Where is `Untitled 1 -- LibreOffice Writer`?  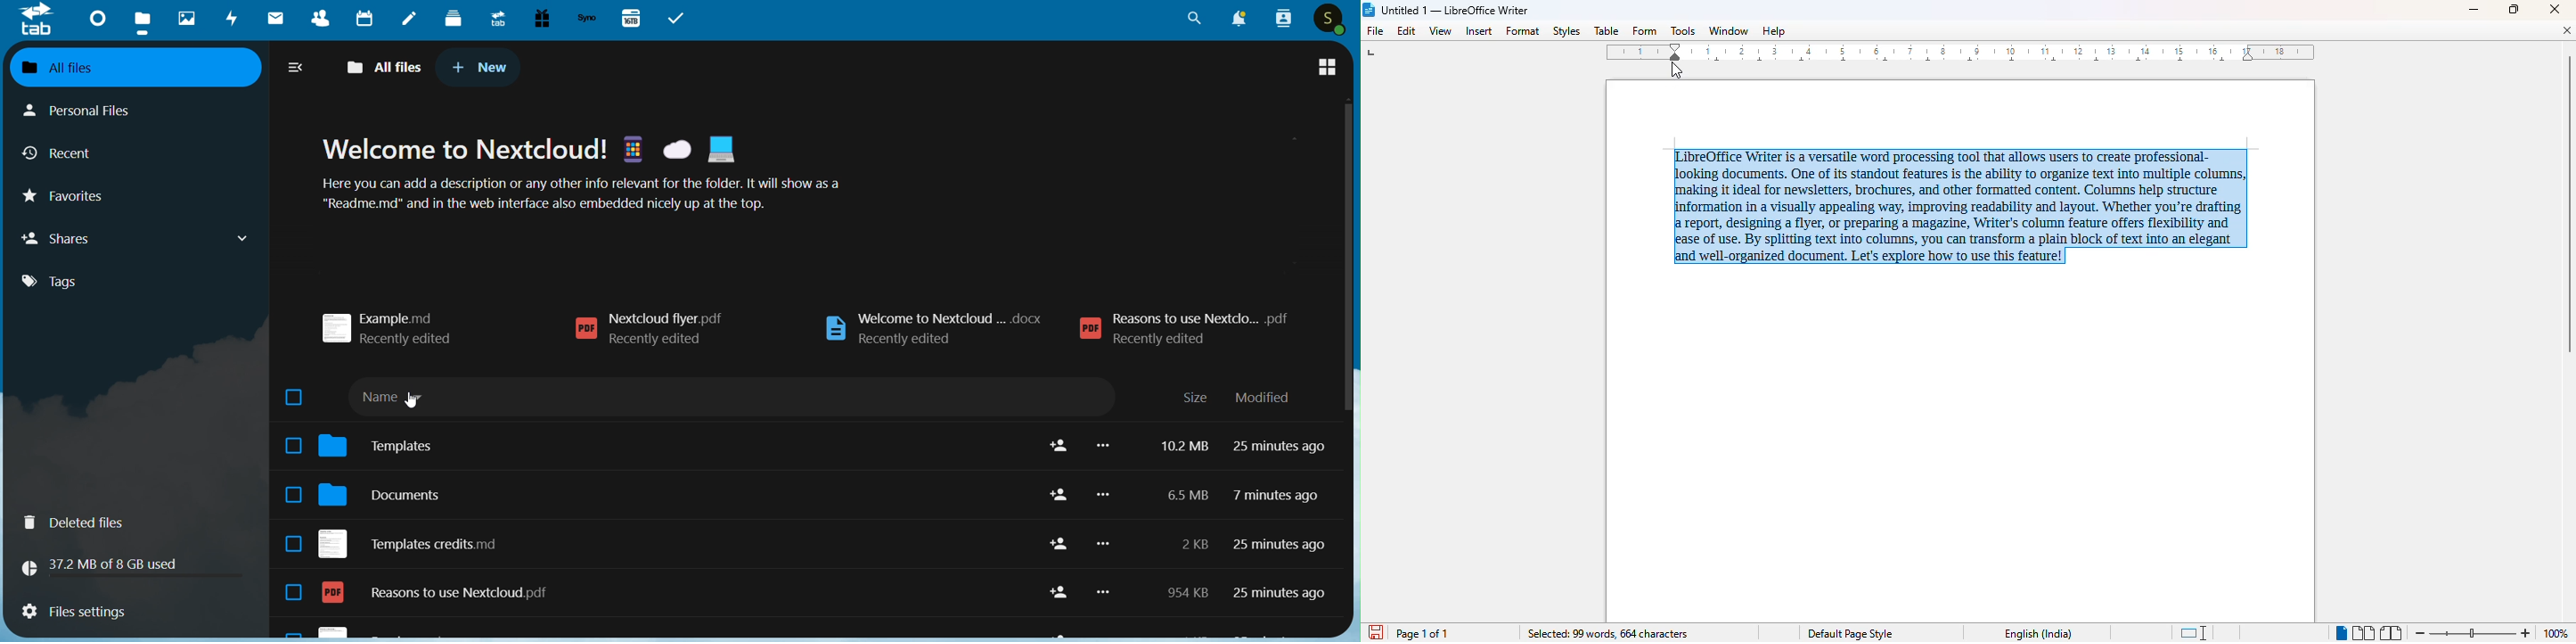
Untitled 1 -- LibreOffice Writer is located at coordinates (1456, 11).